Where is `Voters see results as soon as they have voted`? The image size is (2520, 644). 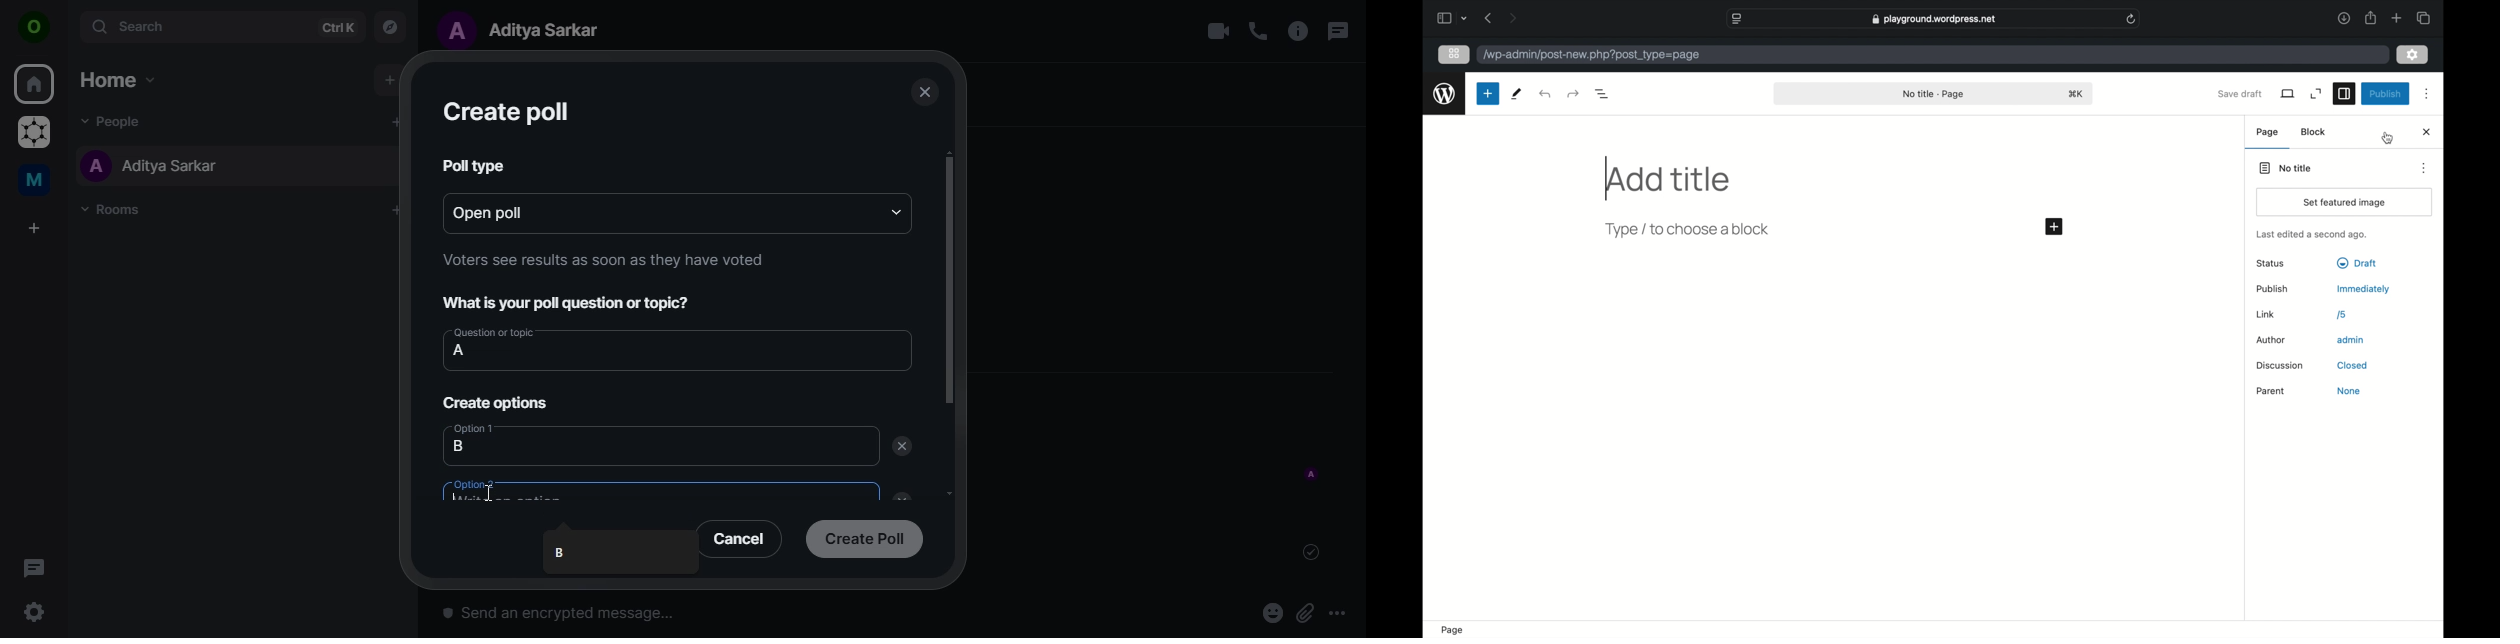
Voters see results as soon as they have voted is located at coordinates (604, 259).